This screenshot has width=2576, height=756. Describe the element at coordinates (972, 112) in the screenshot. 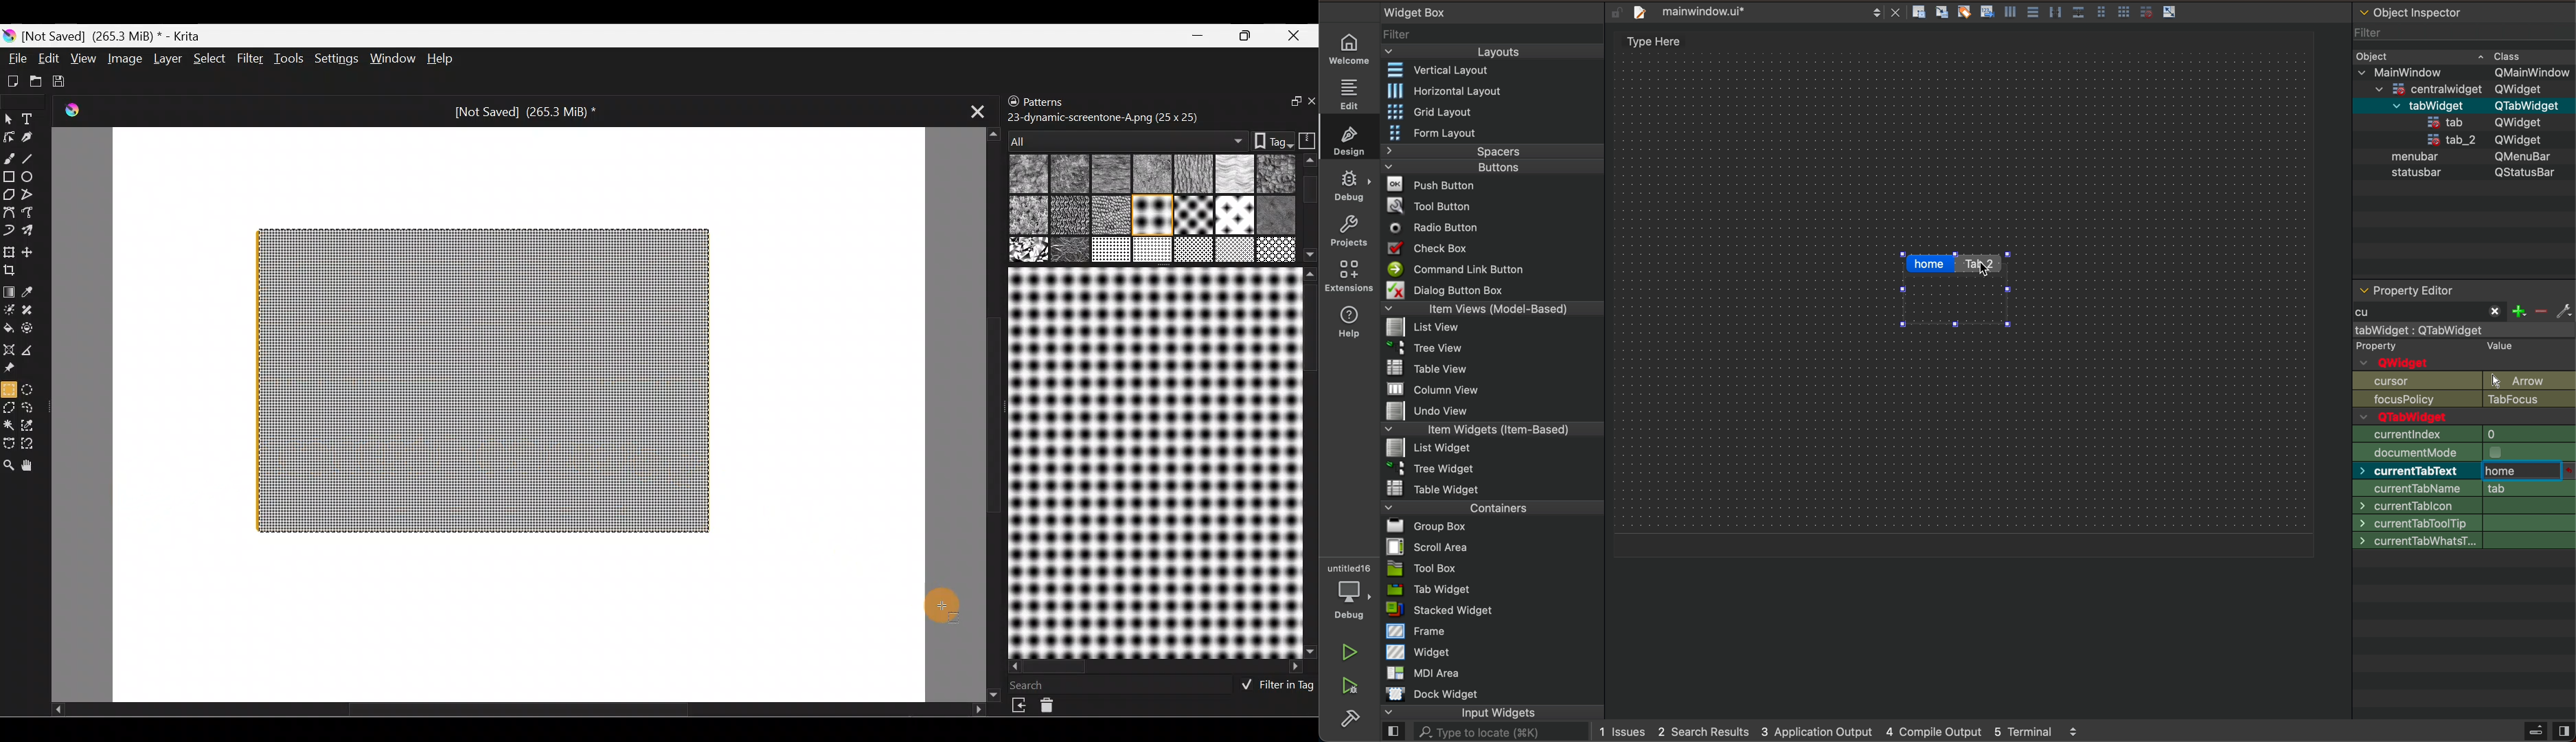

I see `Close tab` at that location.